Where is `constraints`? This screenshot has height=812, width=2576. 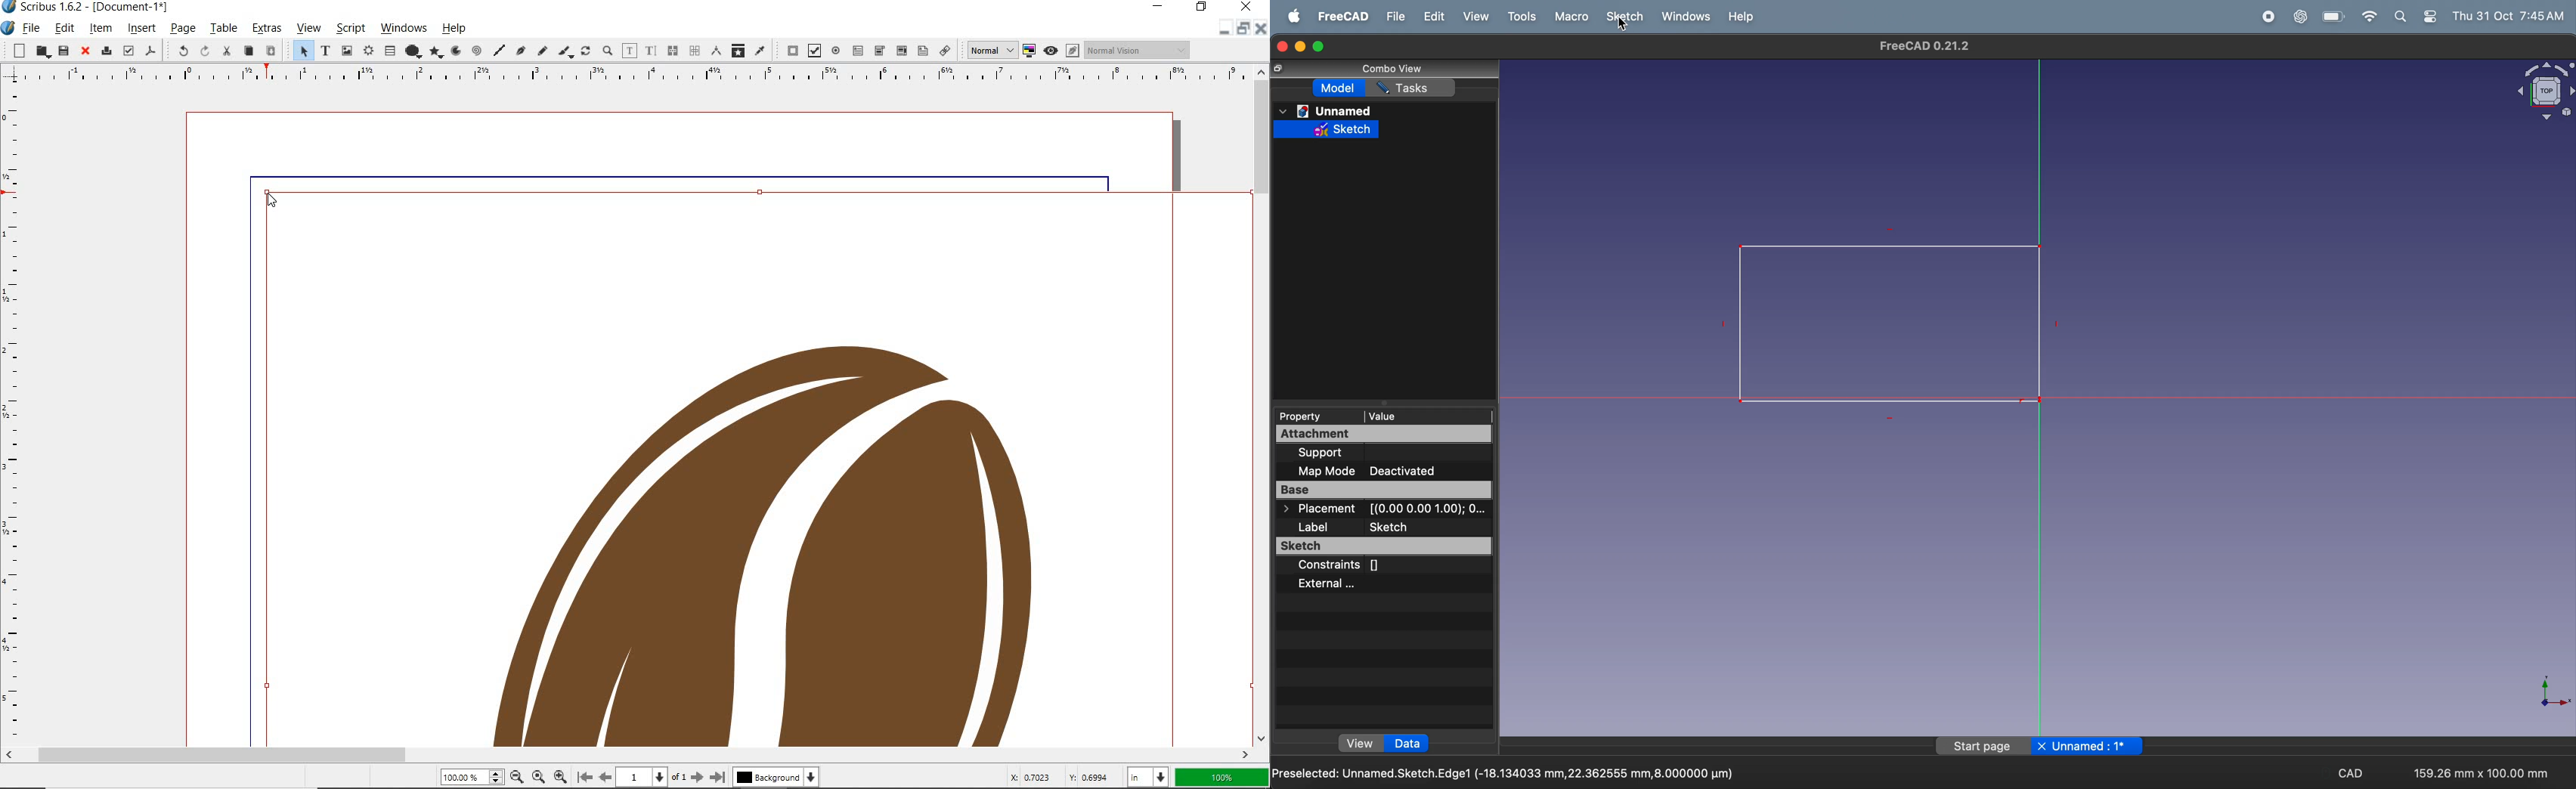
constraints is located at coordinates (1381, 566).